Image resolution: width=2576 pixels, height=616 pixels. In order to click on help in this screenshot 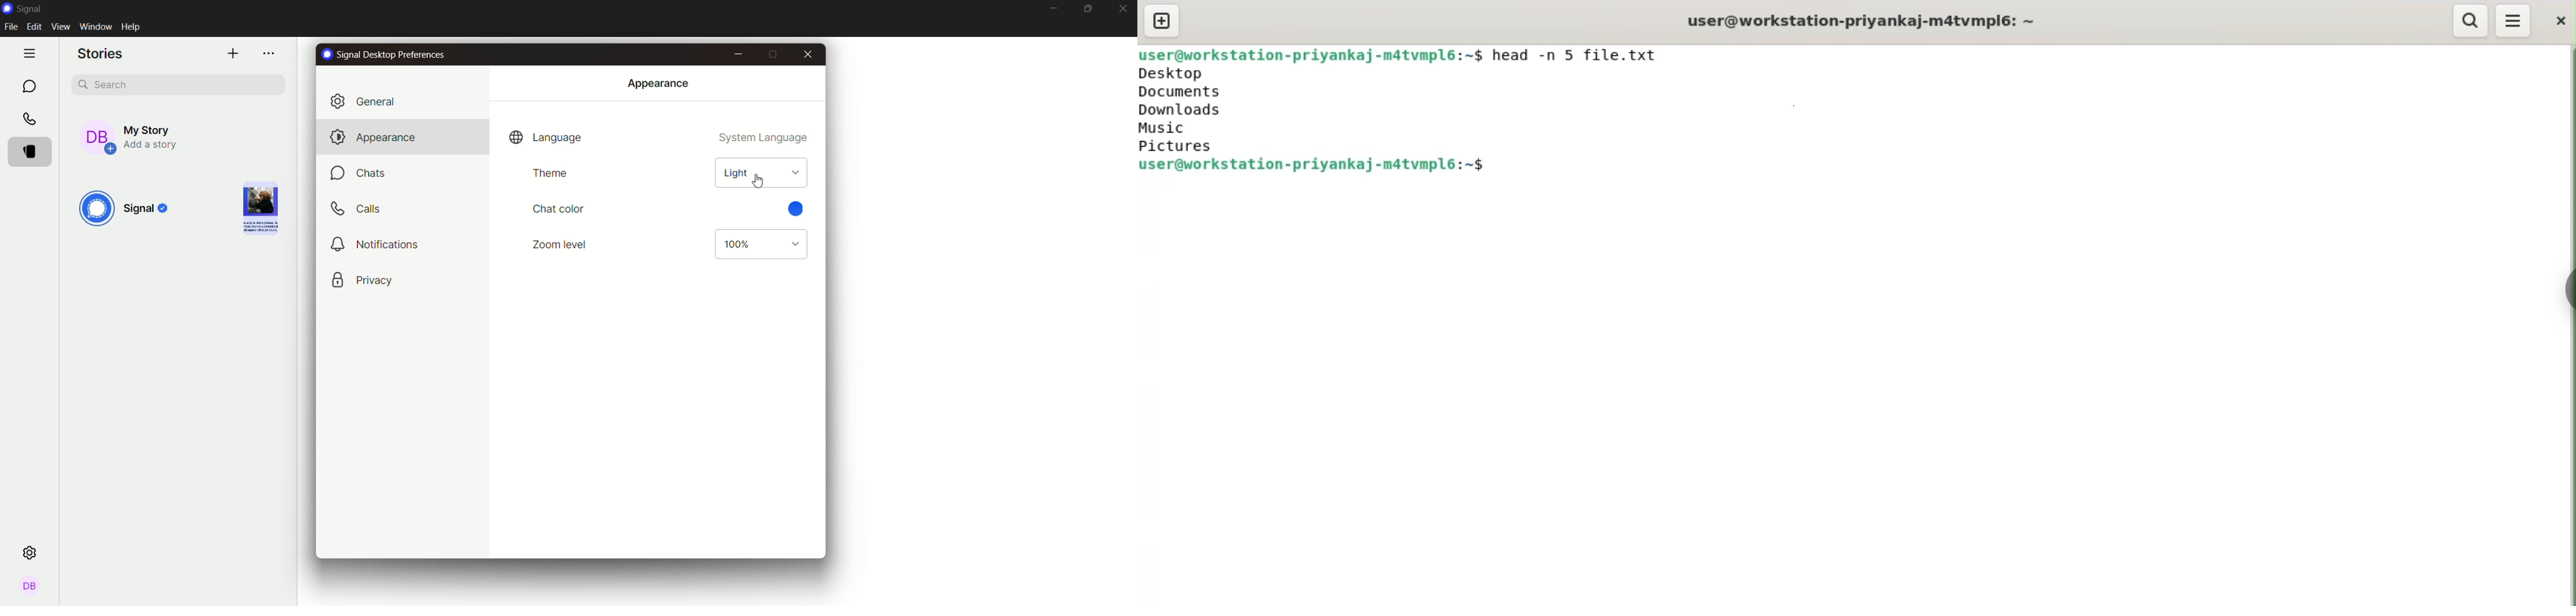, I will do `click(134, 26)`.